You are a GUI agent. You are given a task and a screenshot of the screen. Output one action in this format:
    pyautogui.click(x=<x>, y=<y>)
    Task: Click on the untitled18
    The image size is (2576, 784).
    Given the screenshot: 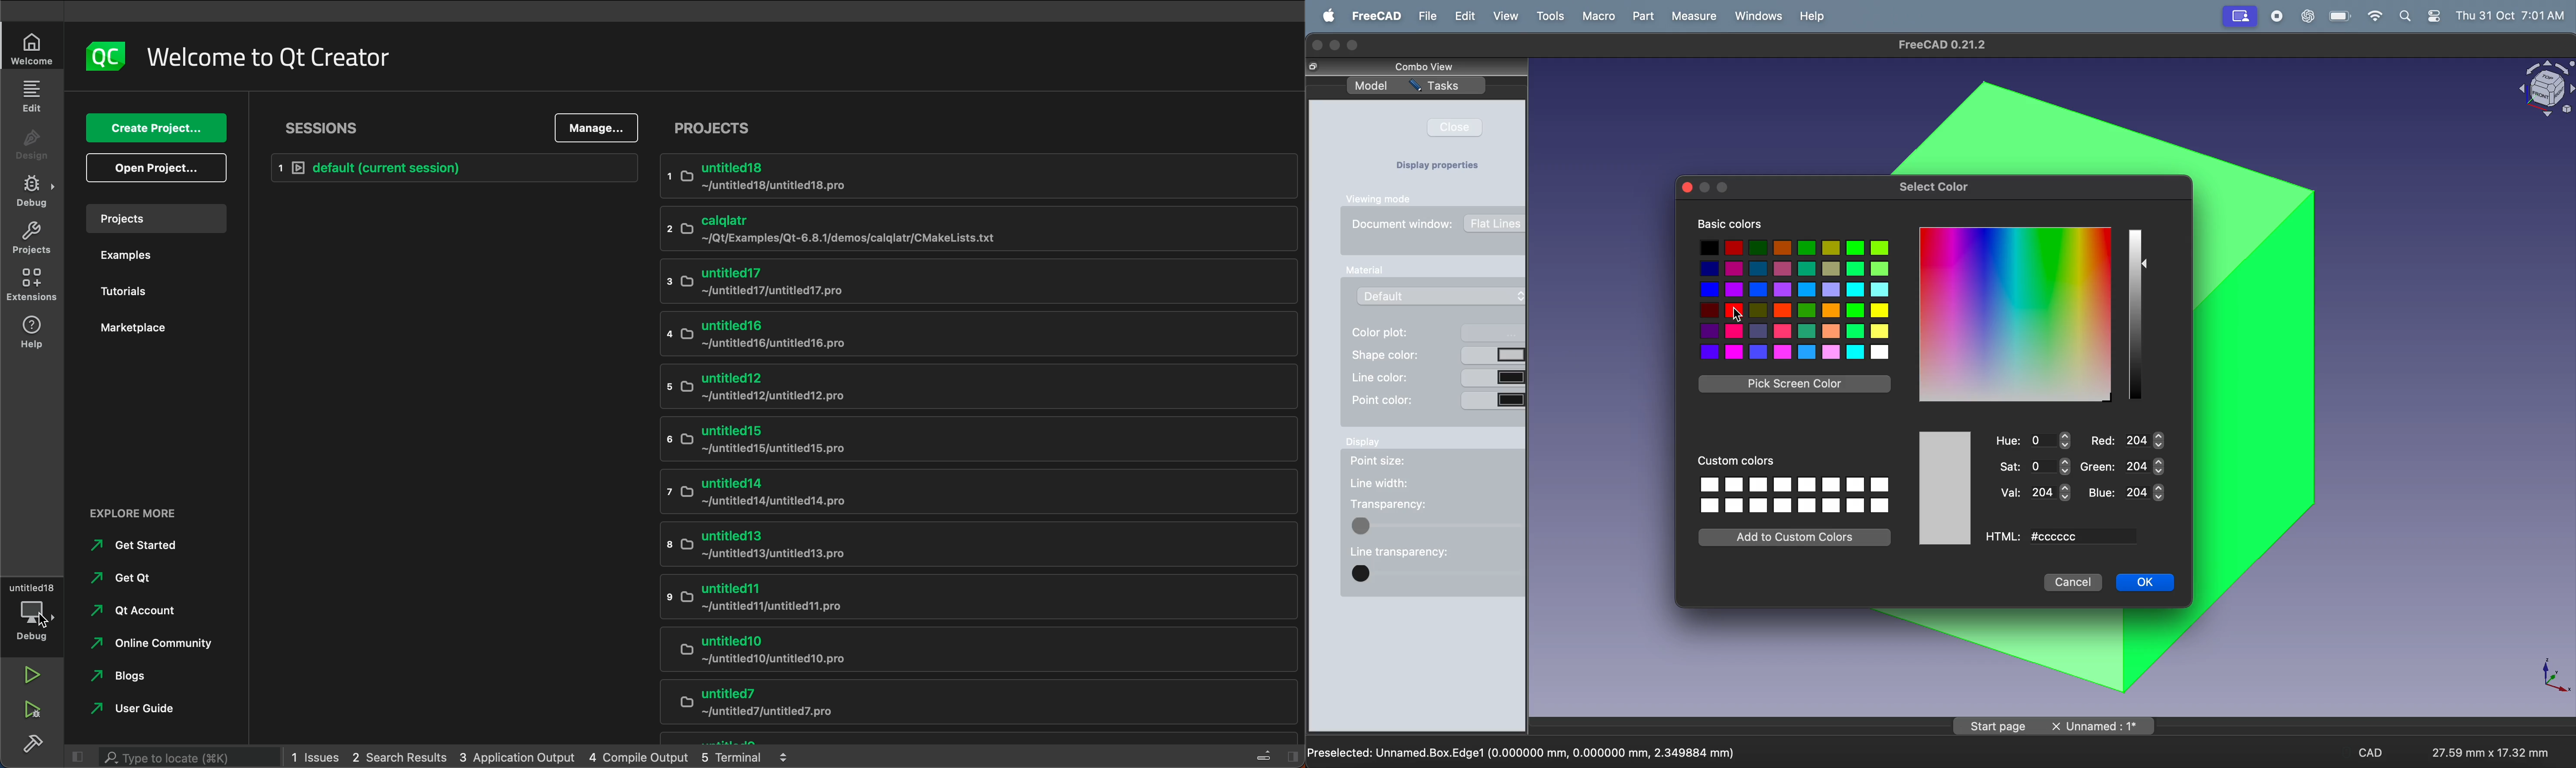 What is the action you would take?
    pyautogui.click(x=908, y=180)
    